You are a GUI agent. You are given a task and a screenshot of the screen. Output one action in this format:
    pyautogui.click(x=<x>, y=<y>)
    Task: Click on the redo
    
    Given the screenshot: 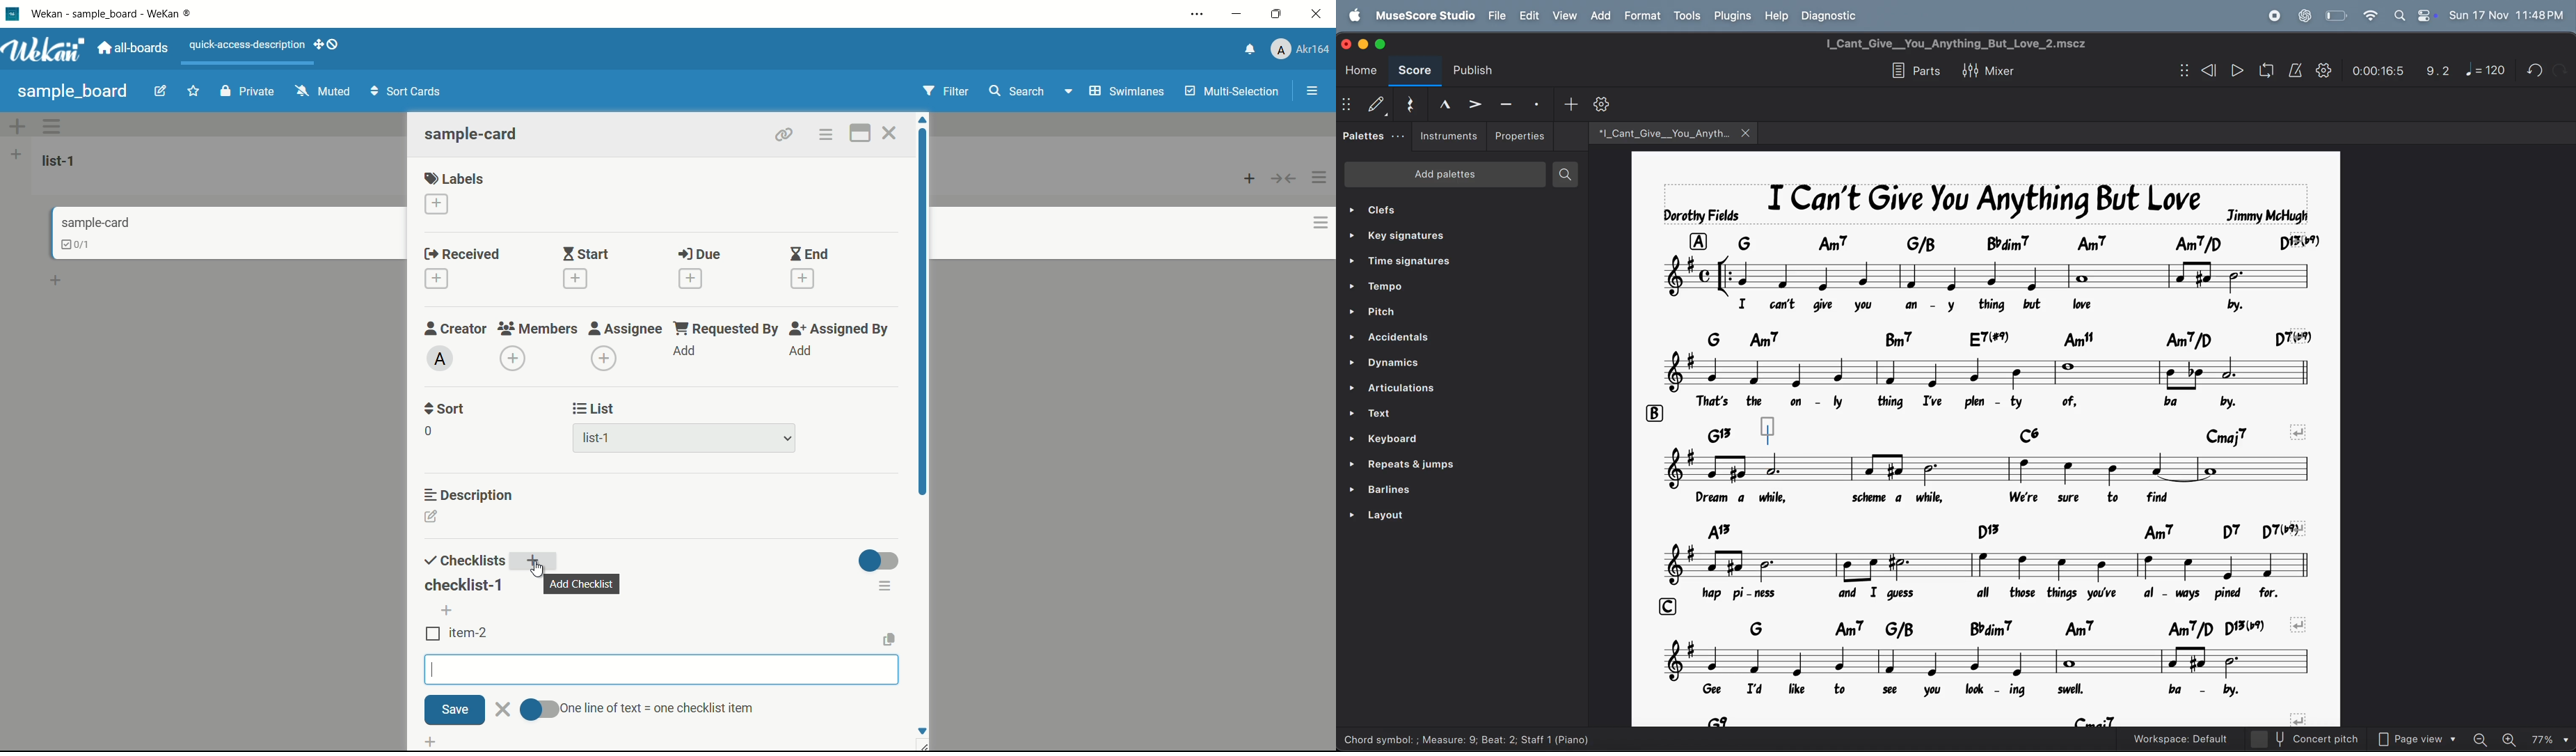 What is the action you would take?
    pyautogui.click(x=2559, y=70)
    